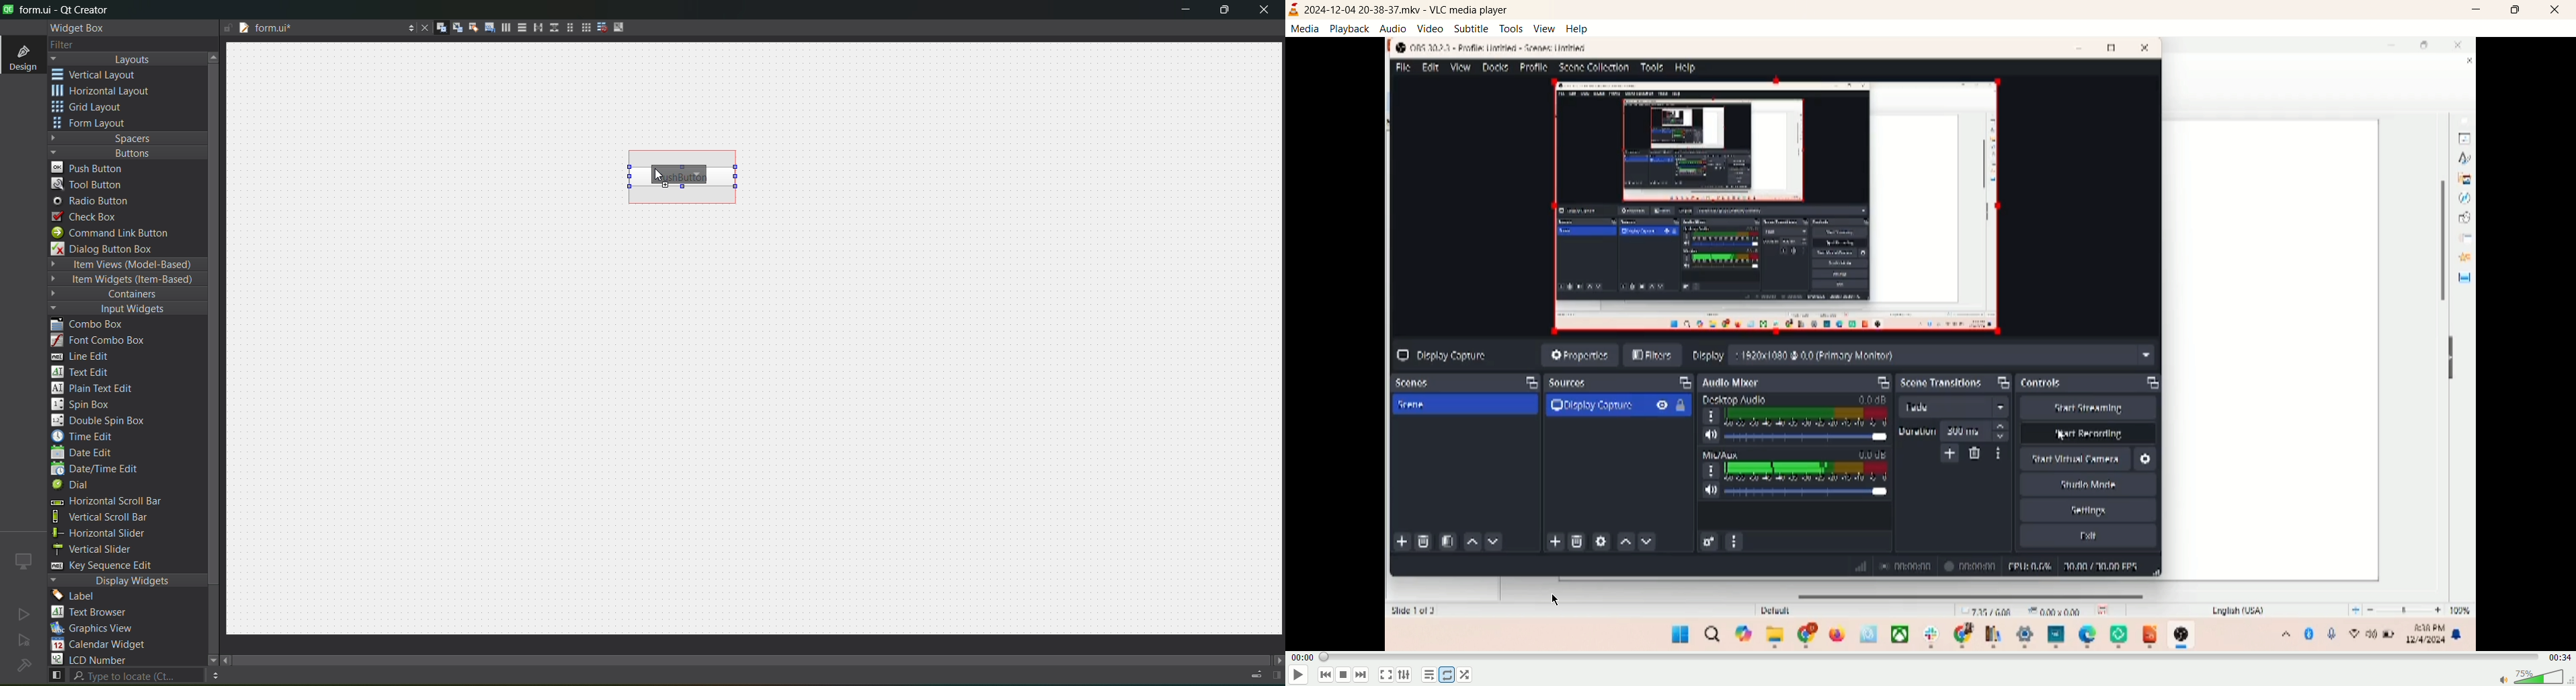 This screenshot has height=700, width=2576. I want to click on combo box, so click(97, 325).